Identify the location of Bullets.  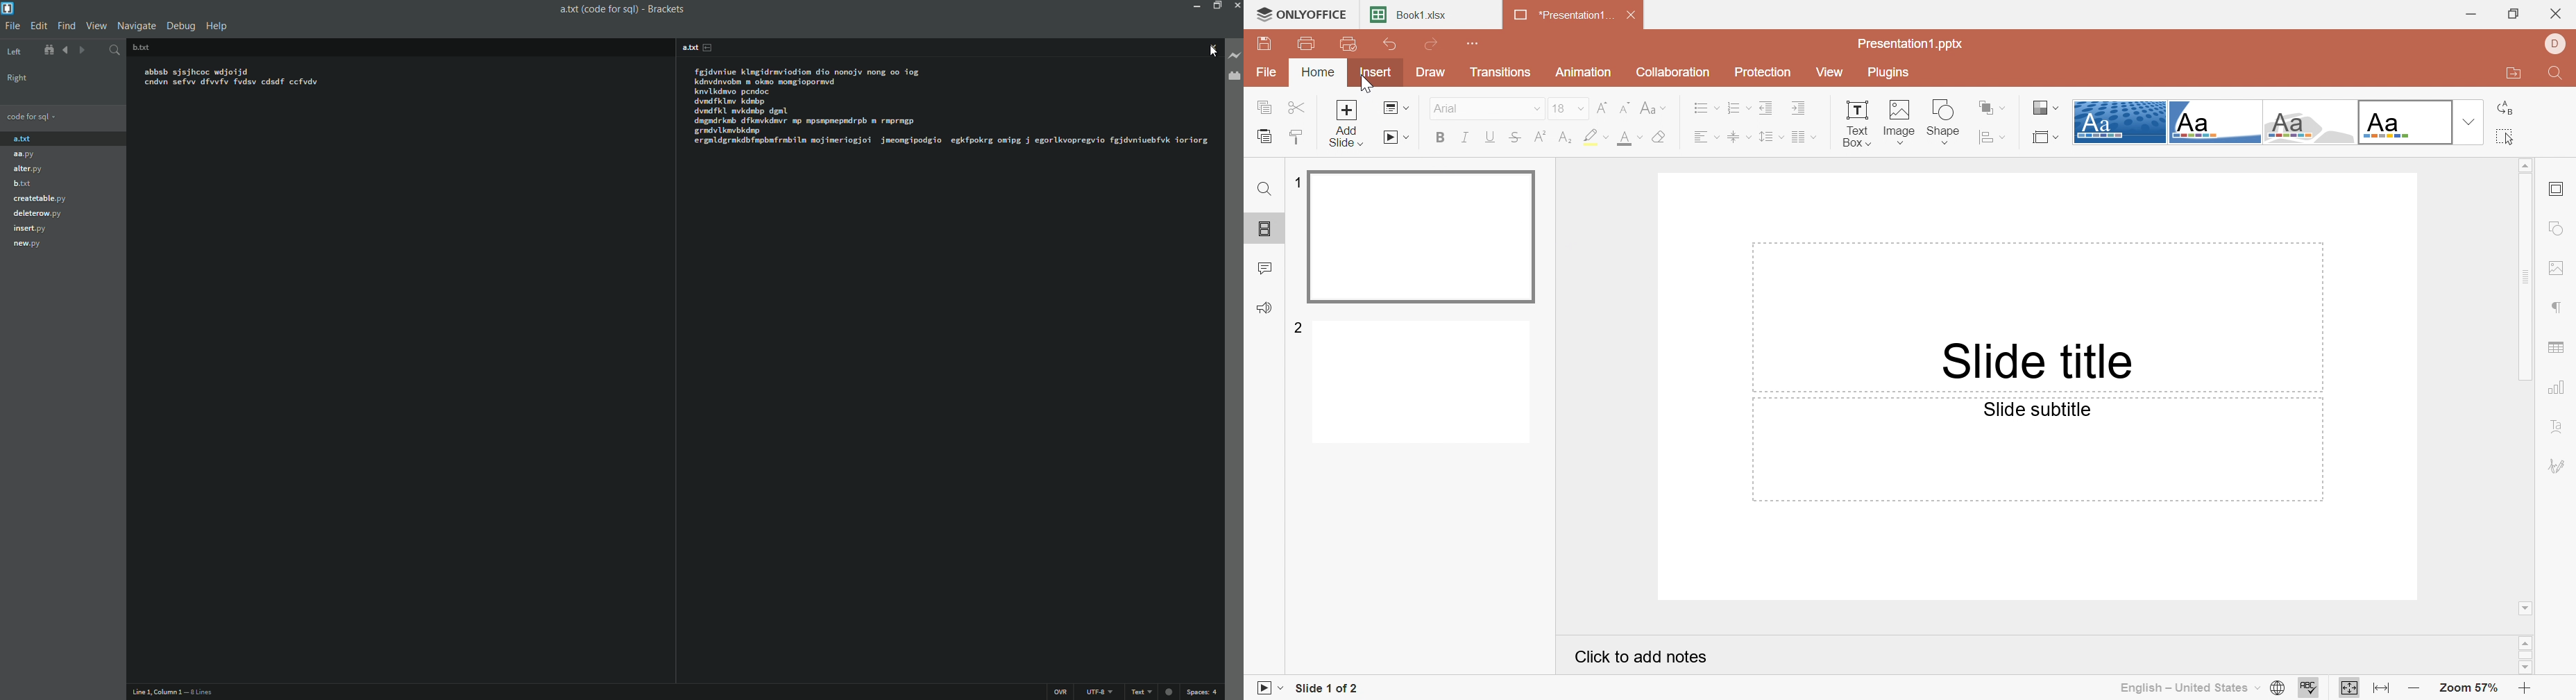
(1704, 108).